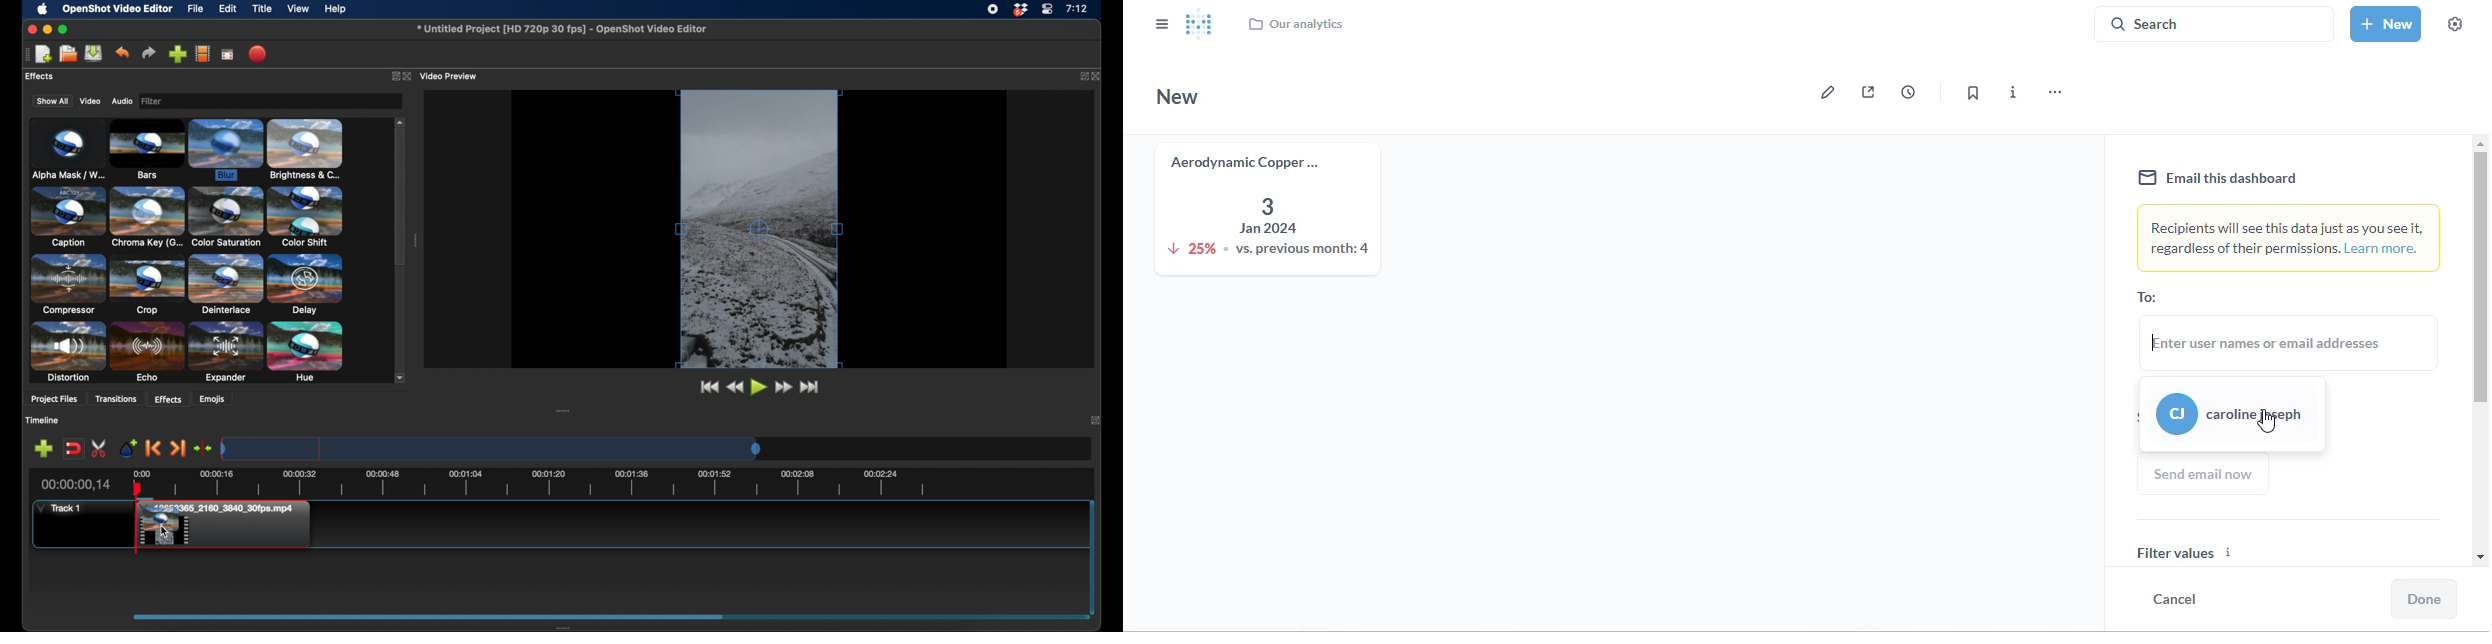 The height and width of the screenshot is (644, 2492). I want to click on disbale snapping, so click(74, 448).